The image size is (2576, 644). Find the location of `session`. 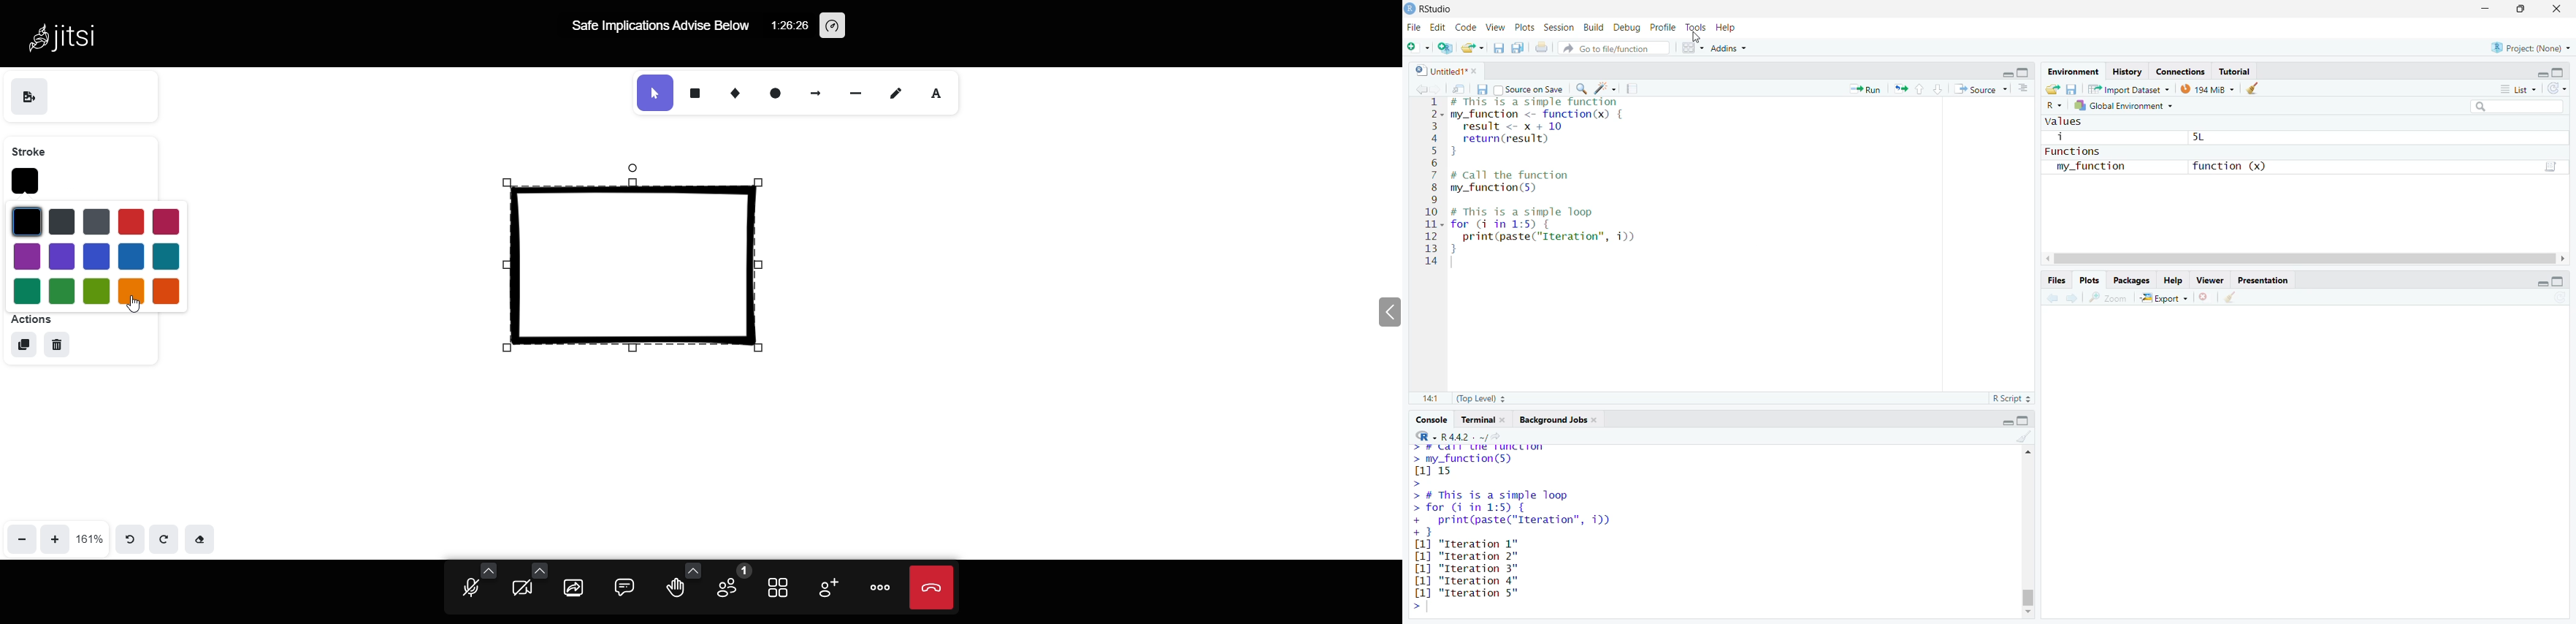

session is located at coordinates (1558, 26).